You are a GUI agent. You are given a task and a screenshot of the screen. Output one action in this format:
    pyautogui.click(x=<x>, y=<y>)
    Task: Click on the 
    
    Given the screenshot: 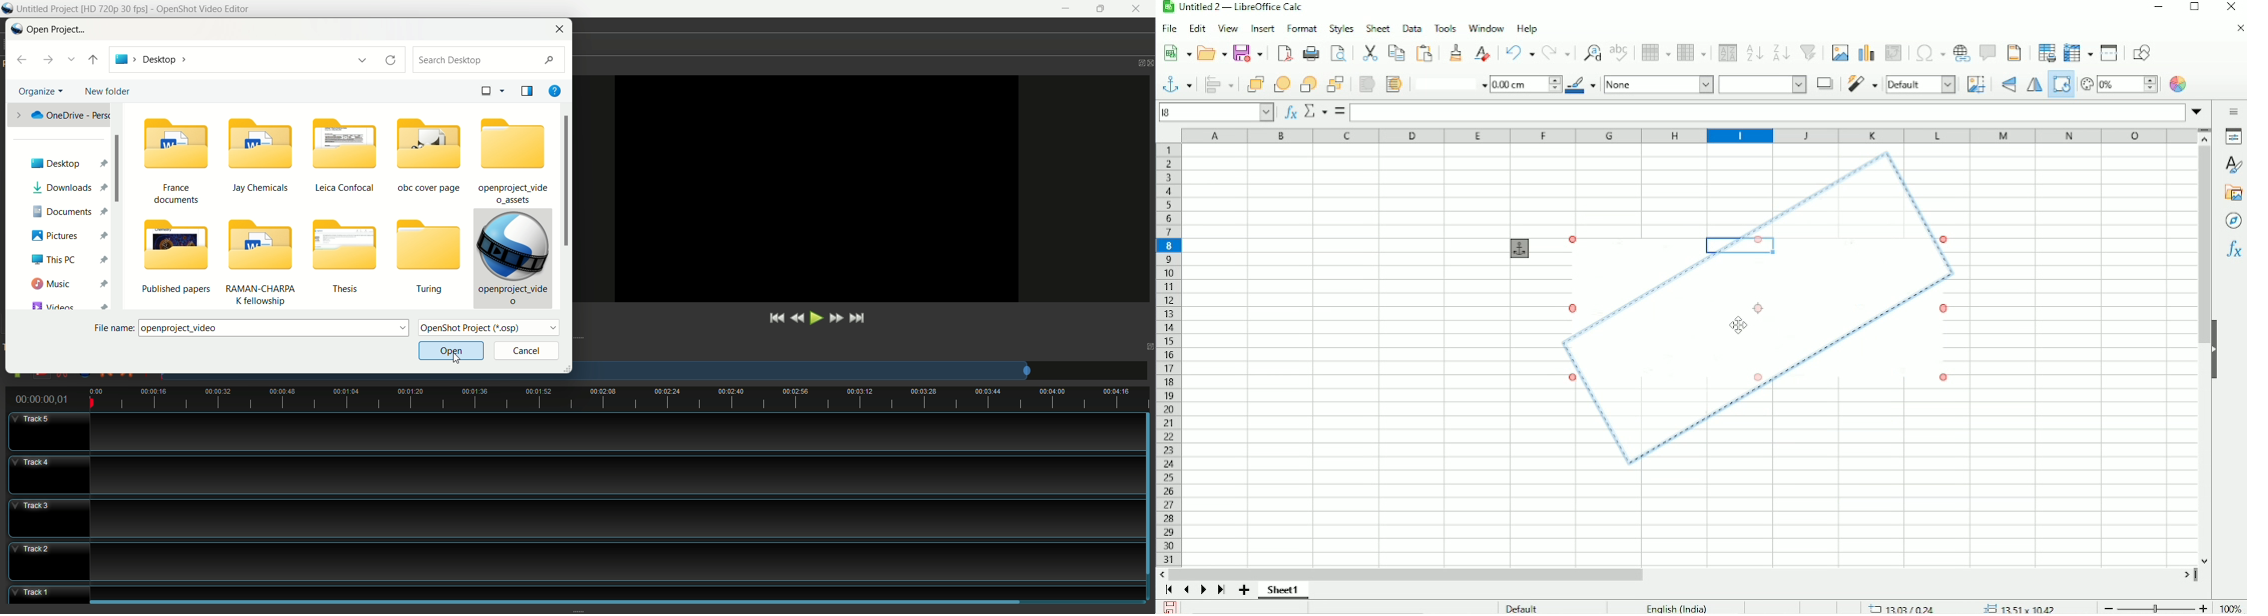 What is the action you would take?
    pyautogui.click(x=1336, y=84)
    